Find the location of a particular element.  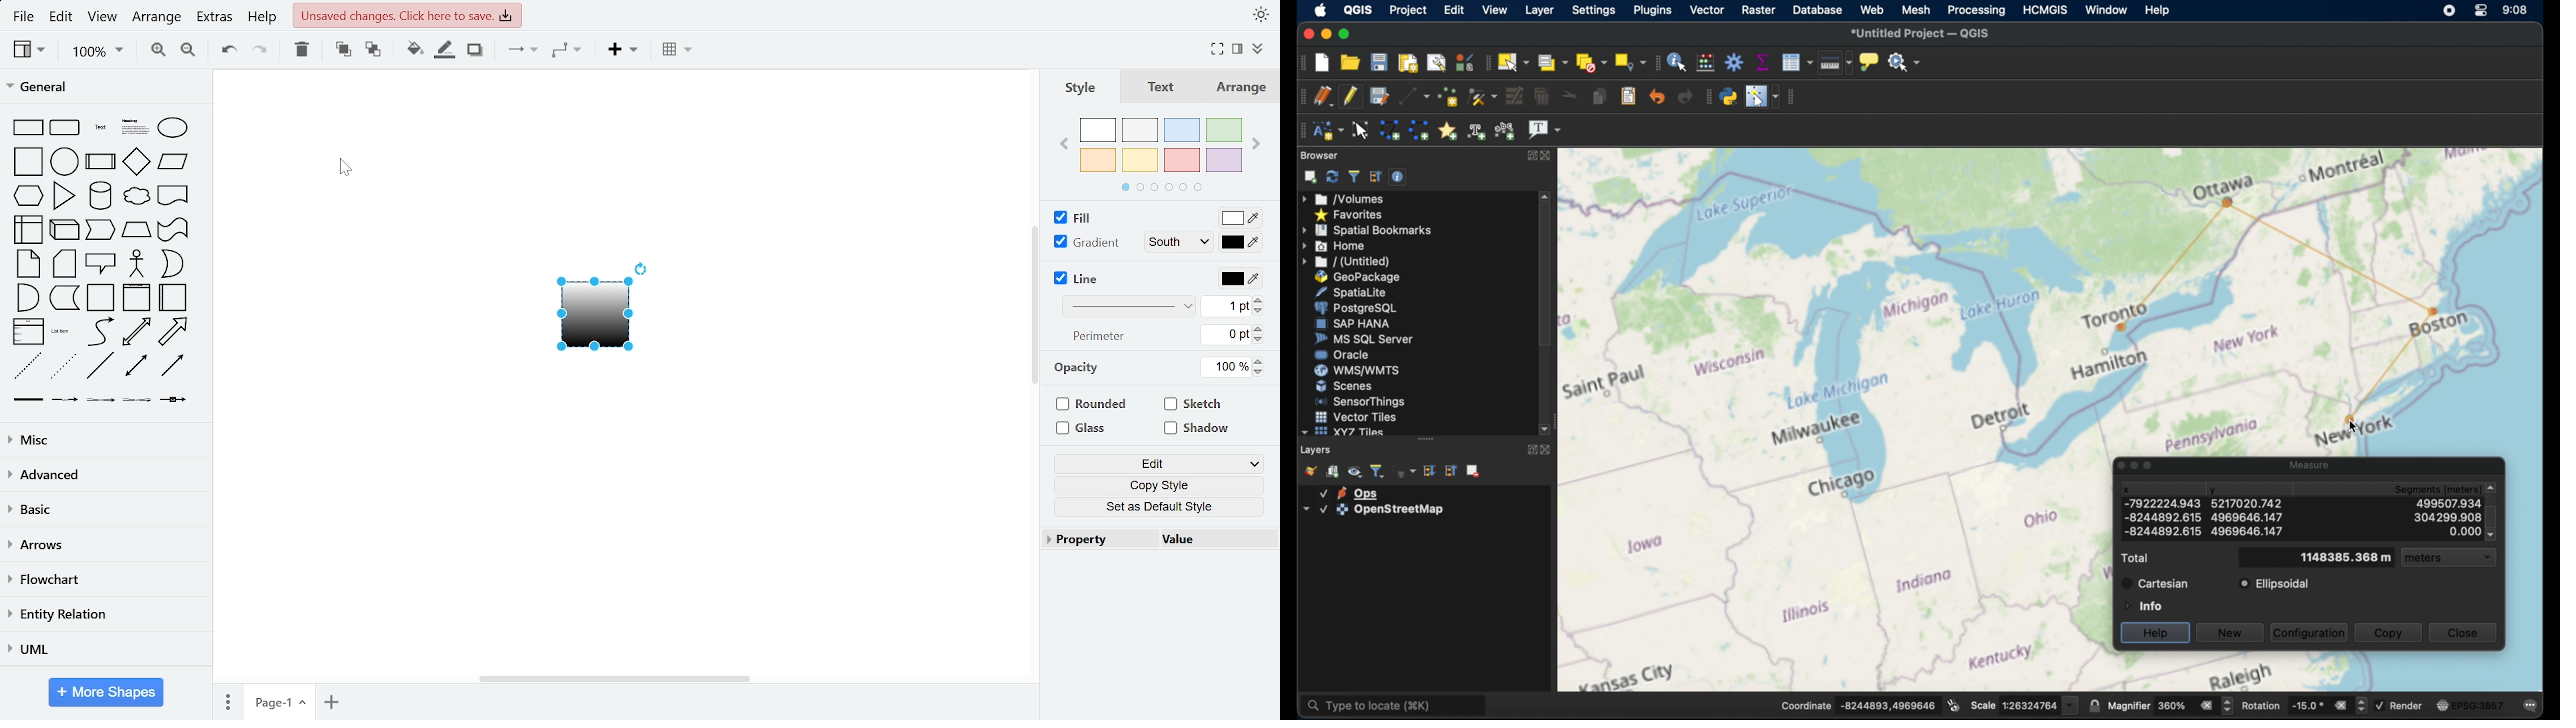

copy is located at coordinates (2389, 632).